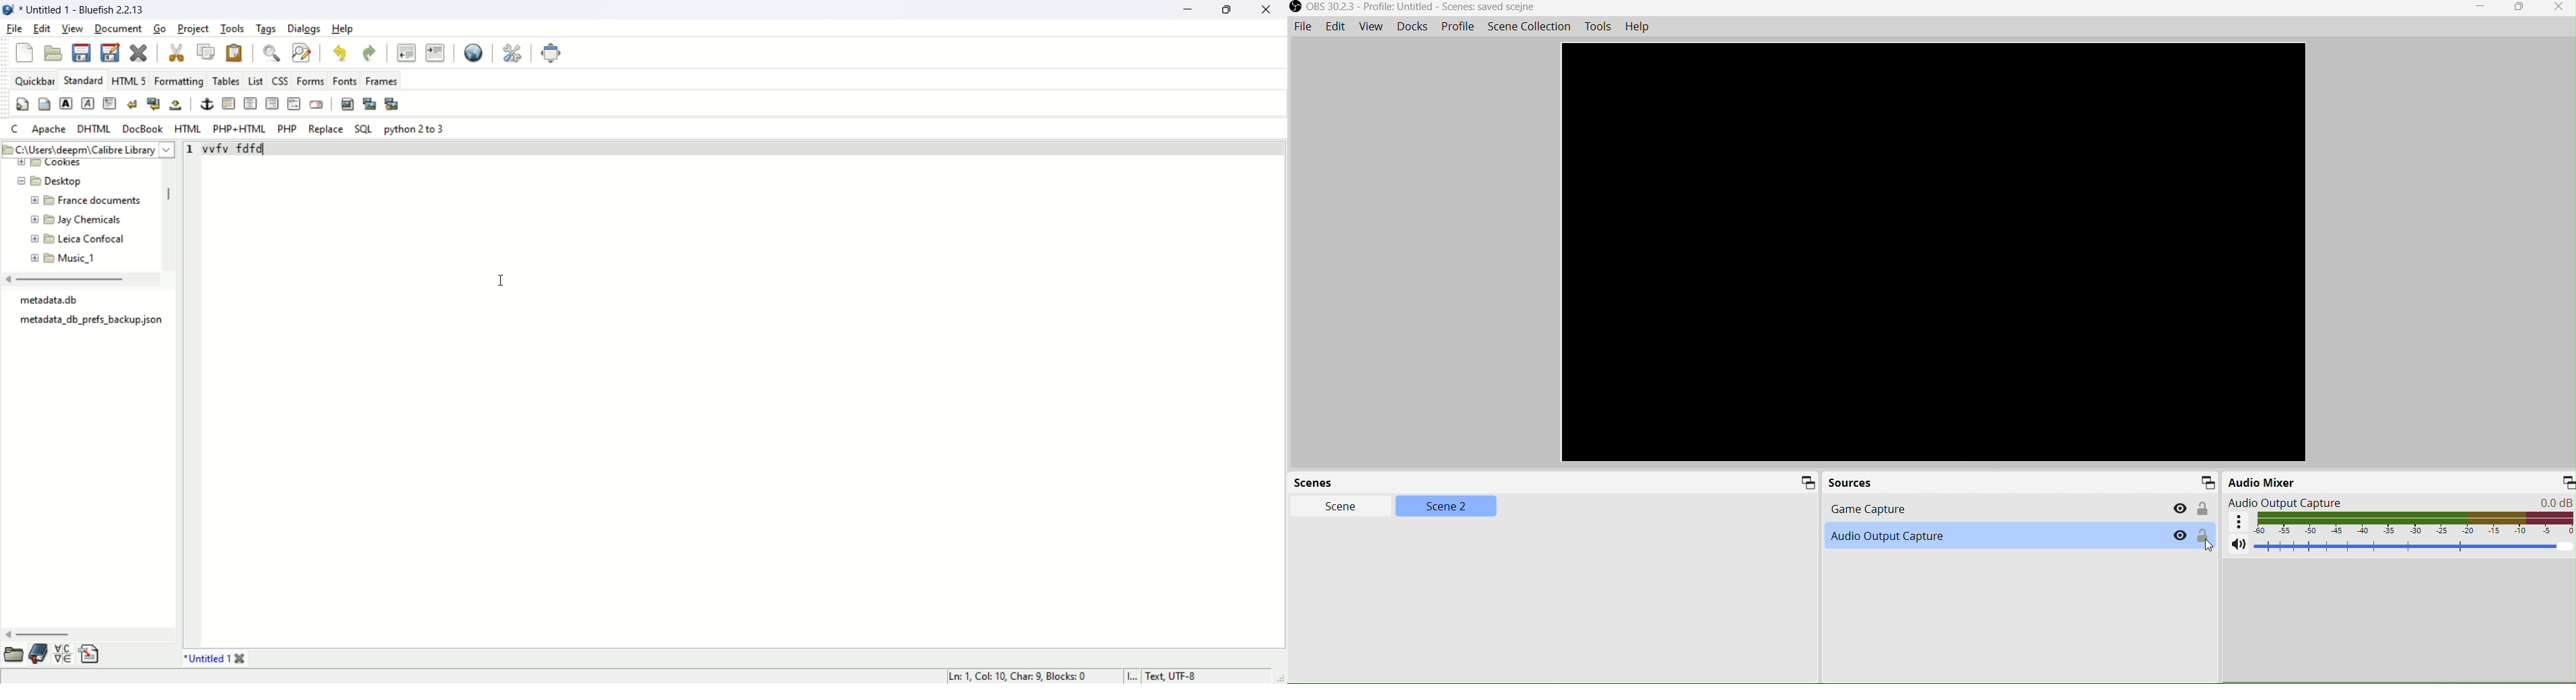 This screenshot has width=2576, height=700. What do you see at coordinates (2237, 523) in the screenshot?
I see `Advanced audio setting ` at bounding box center [2237, 523].